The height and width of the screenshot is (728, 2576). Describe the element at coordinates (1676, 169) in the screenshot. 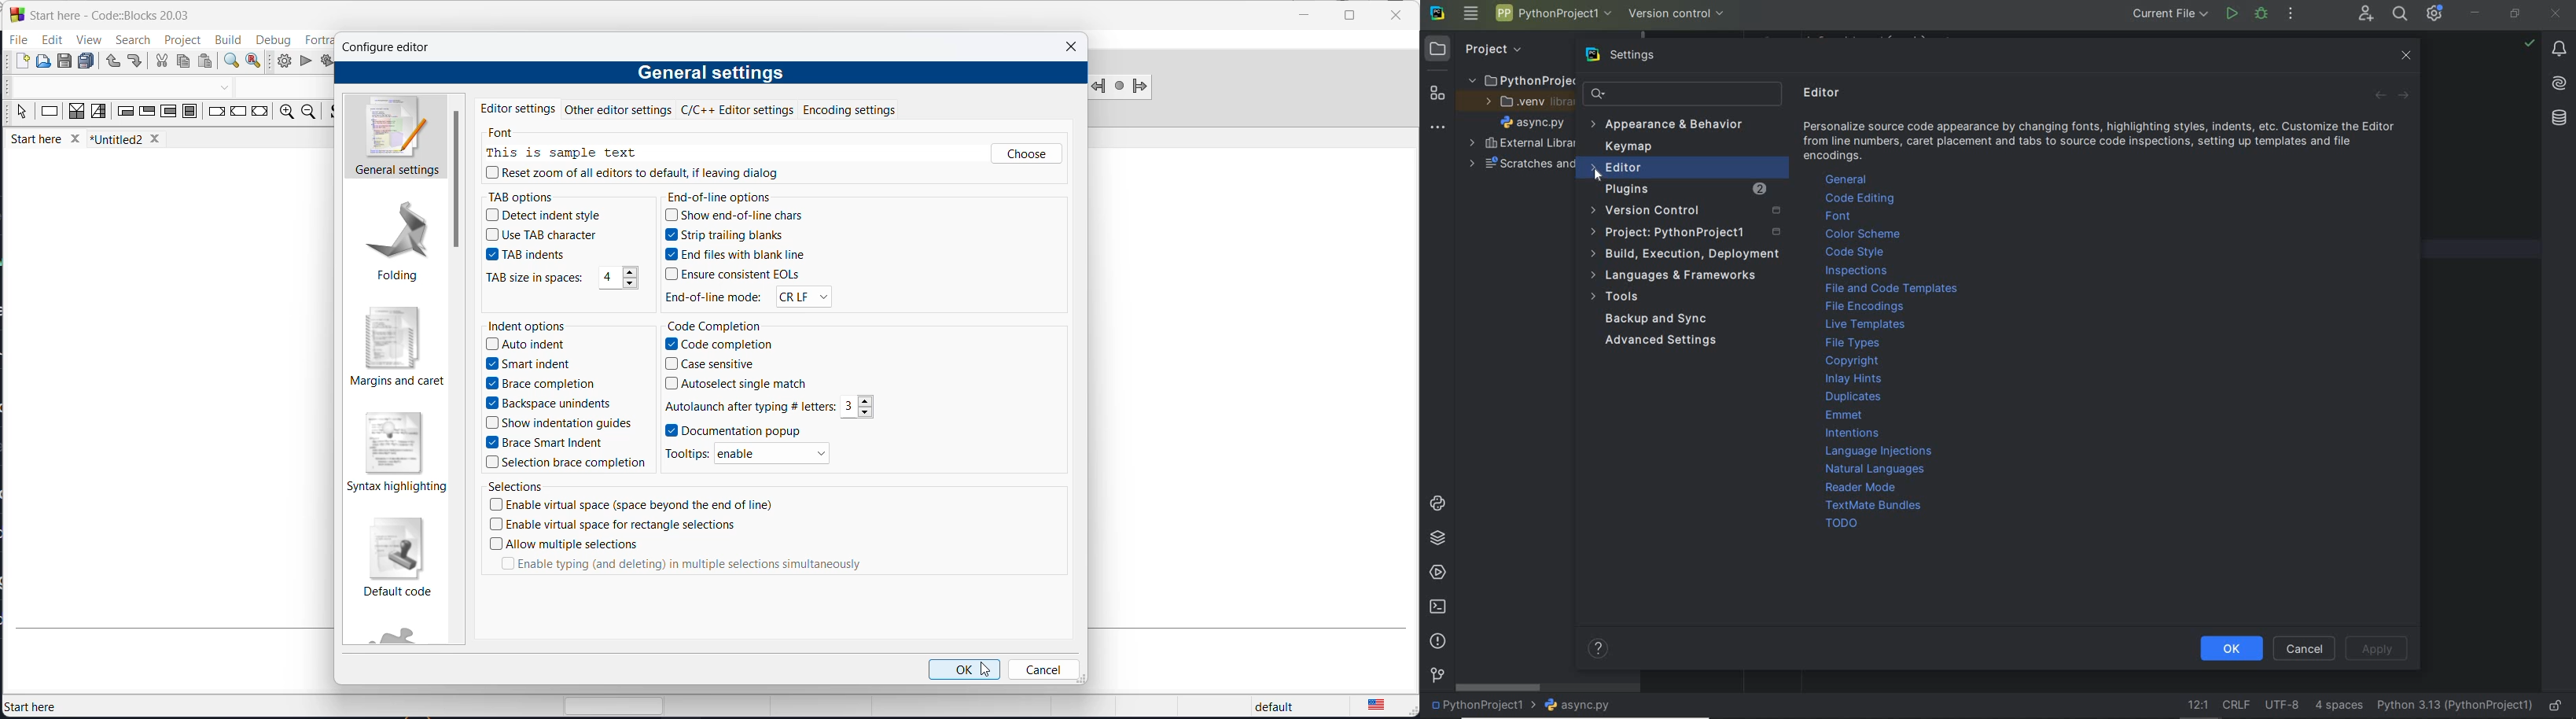

I see `editor` at that location.